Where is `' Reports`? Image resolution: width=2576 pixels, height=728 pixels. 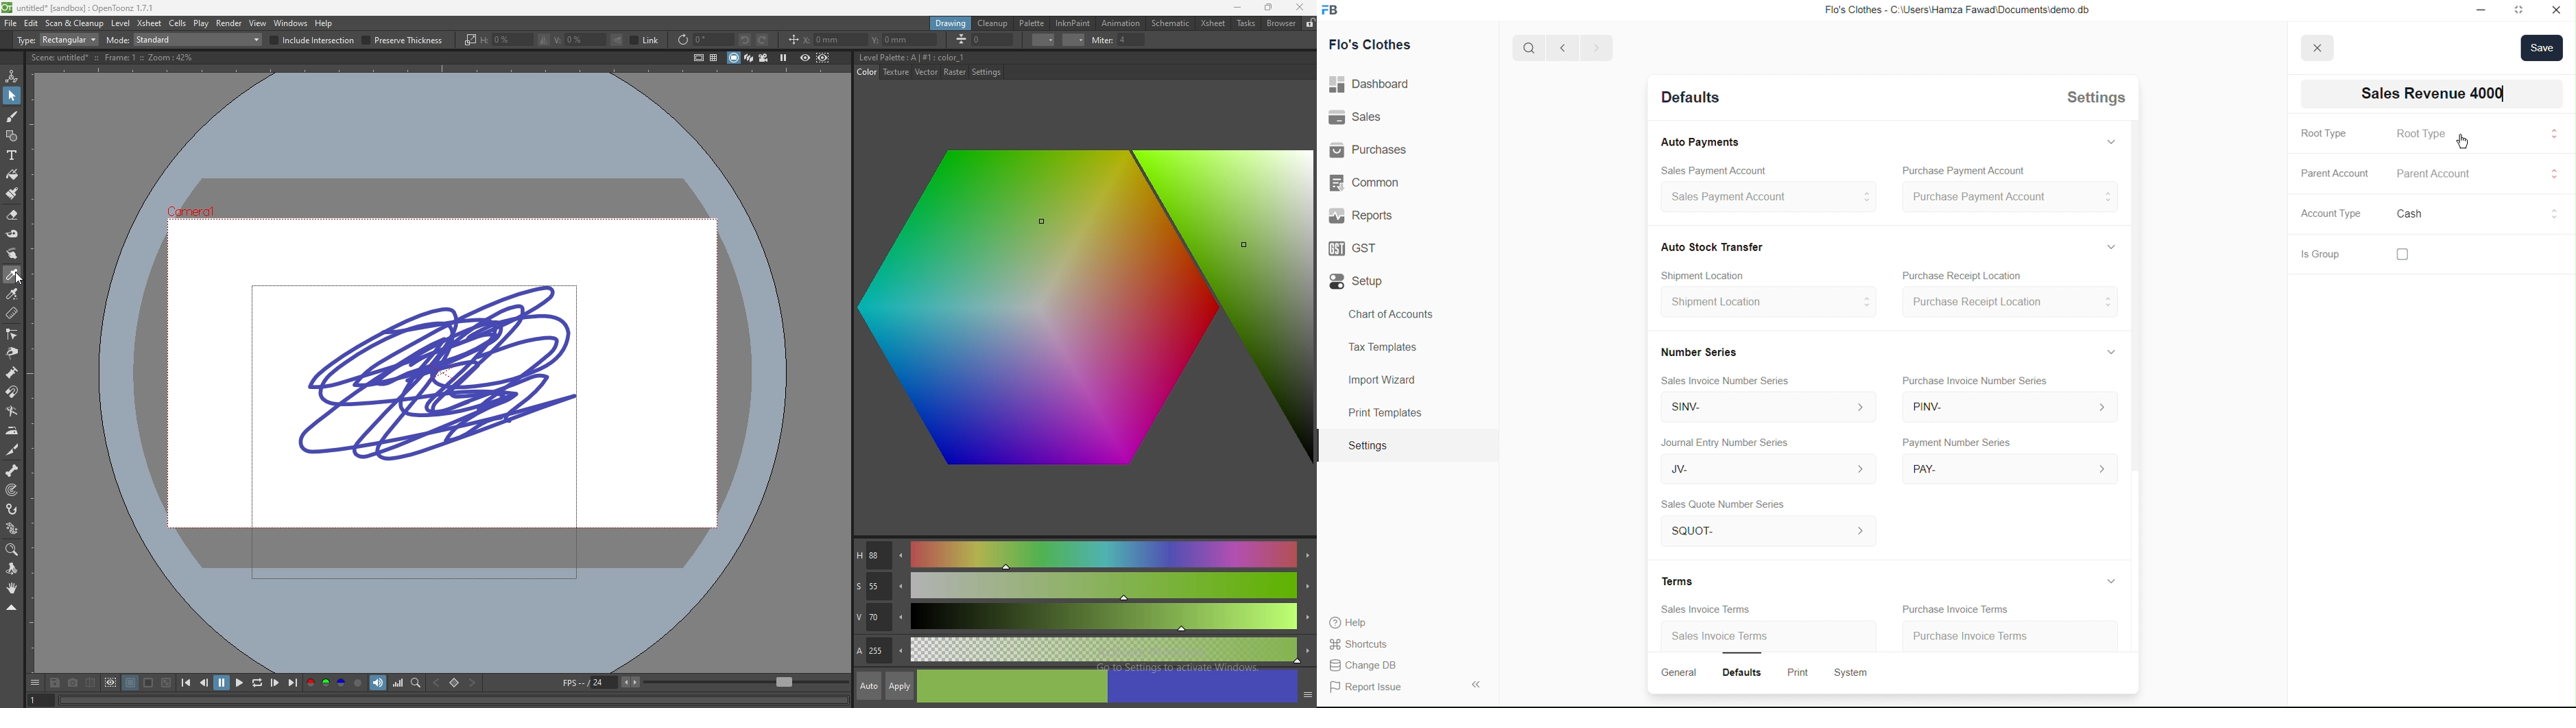
' Reports is located at coordinates (1363, 215).